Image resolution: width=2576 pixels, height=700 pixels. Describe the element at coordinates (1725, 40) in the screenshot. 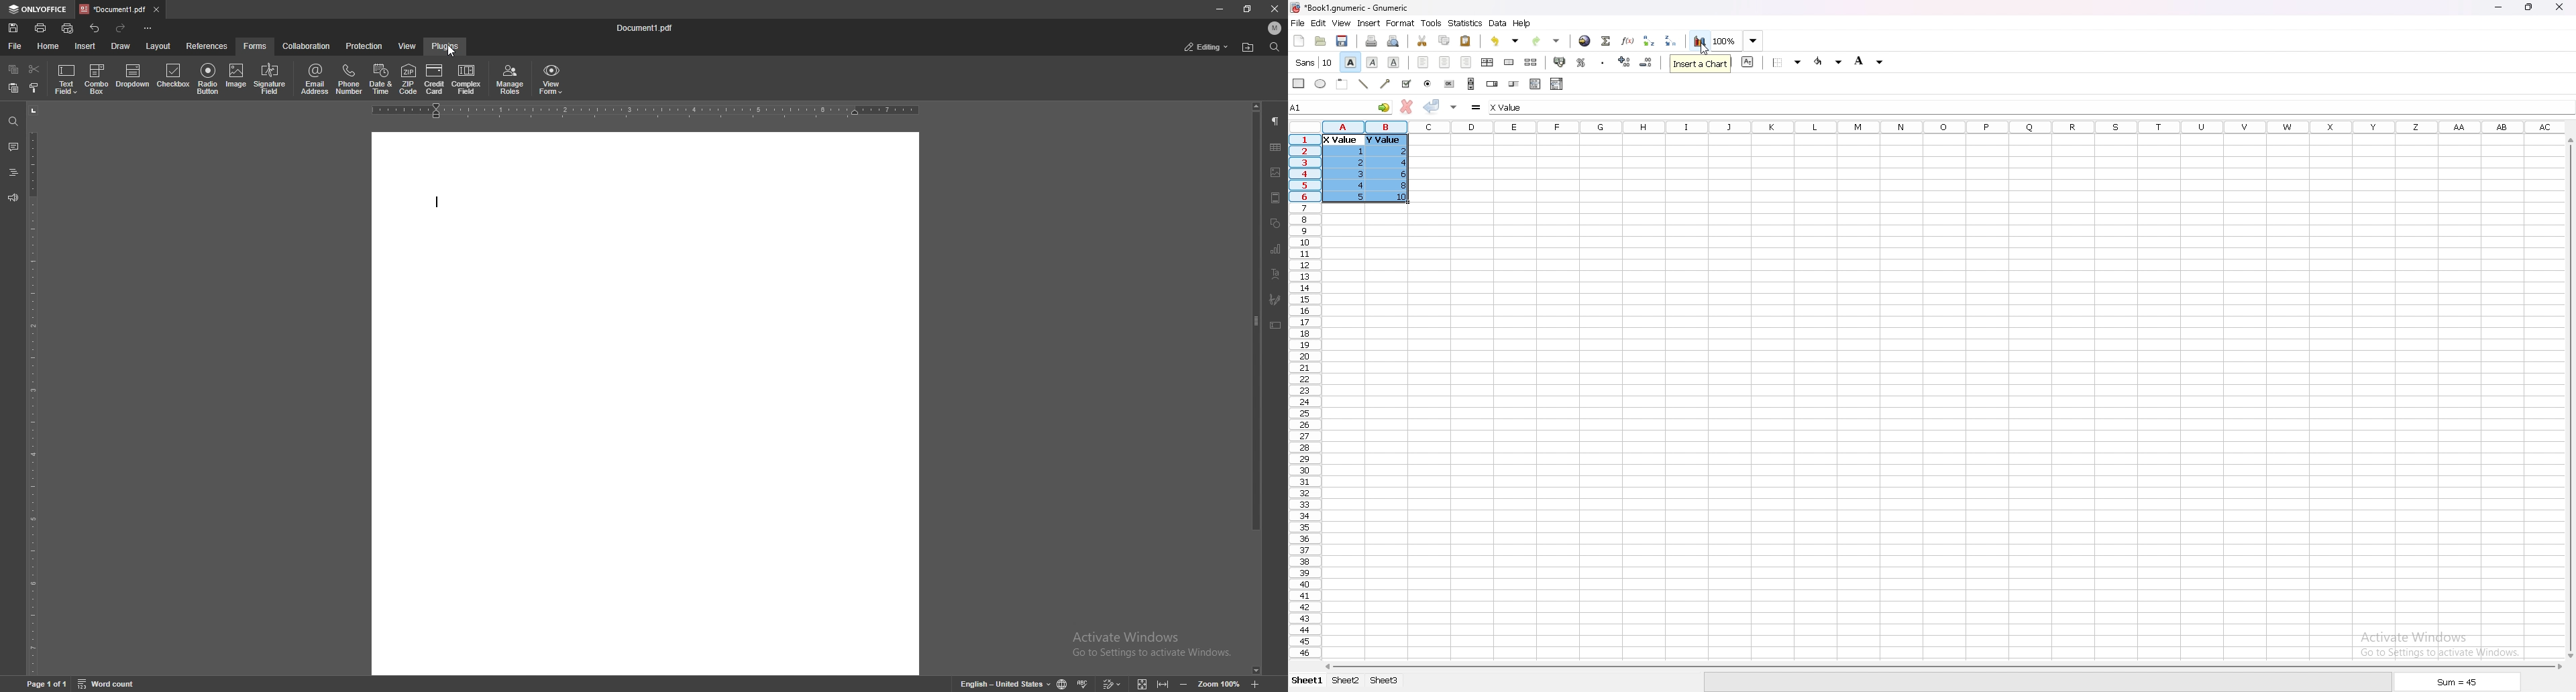

I see `zoom` at that location.